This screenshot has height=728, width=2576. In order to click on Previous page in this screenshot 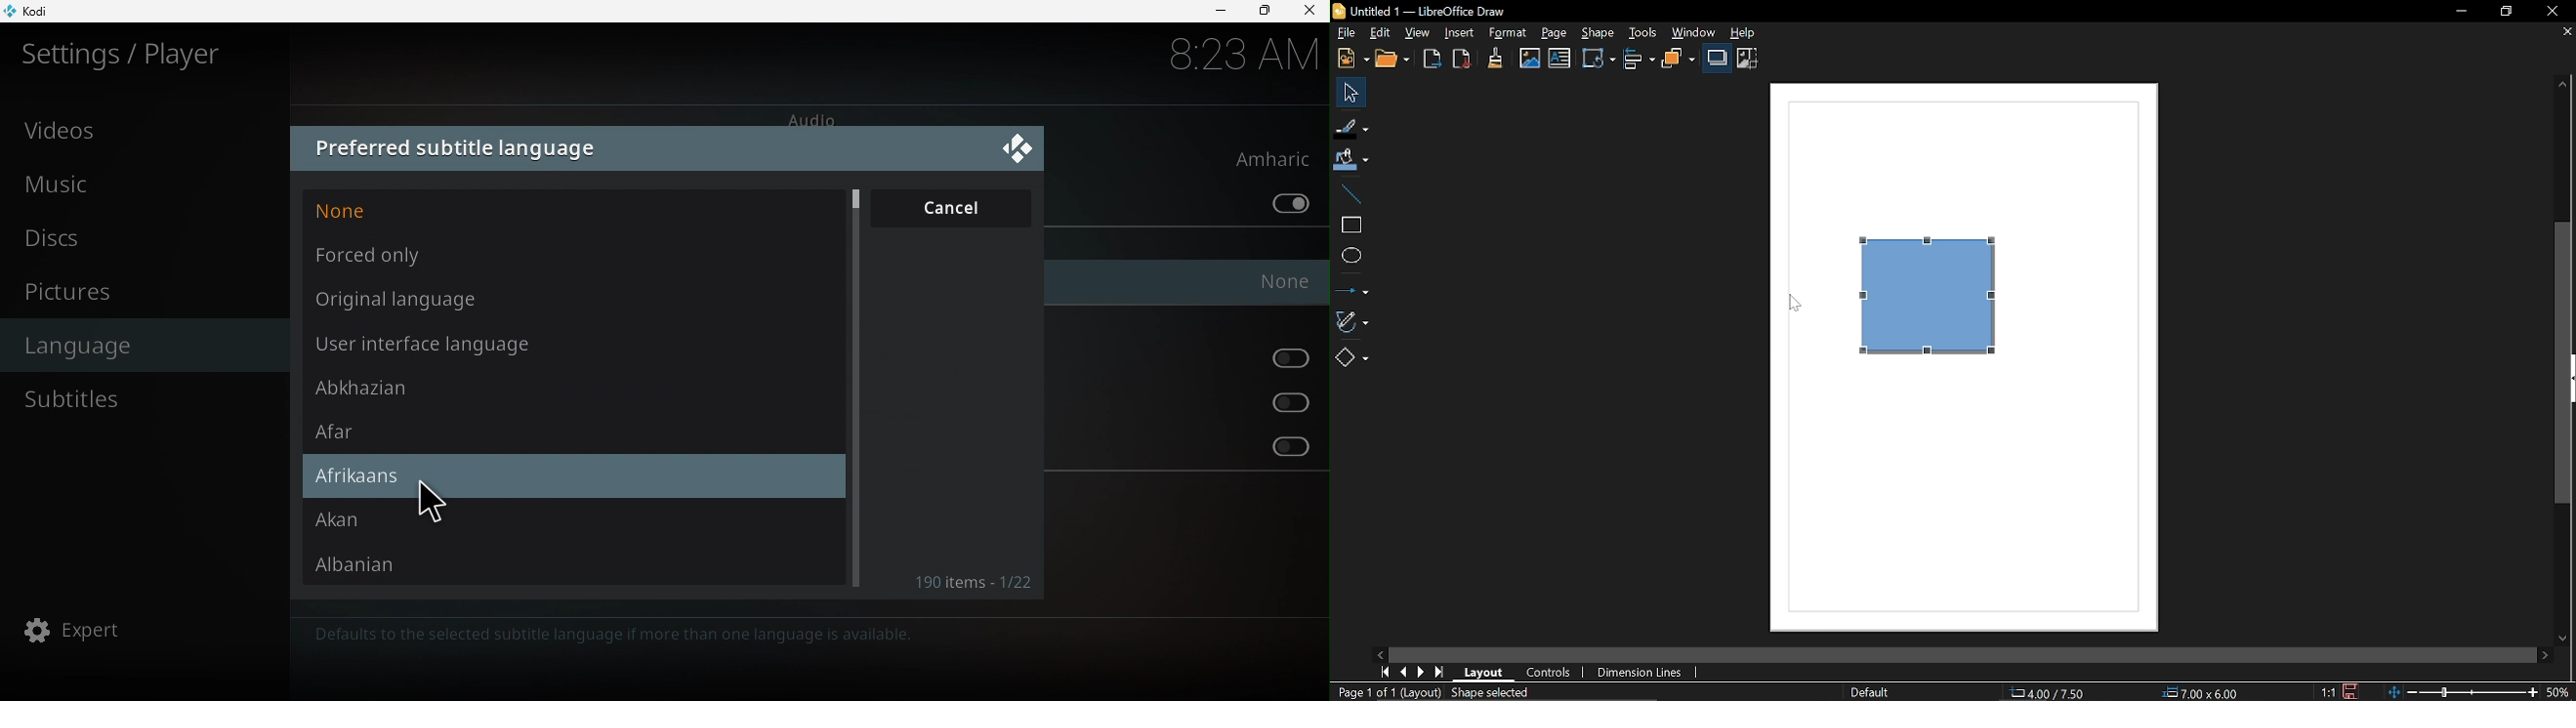, I will do `click(1403, 673)`.